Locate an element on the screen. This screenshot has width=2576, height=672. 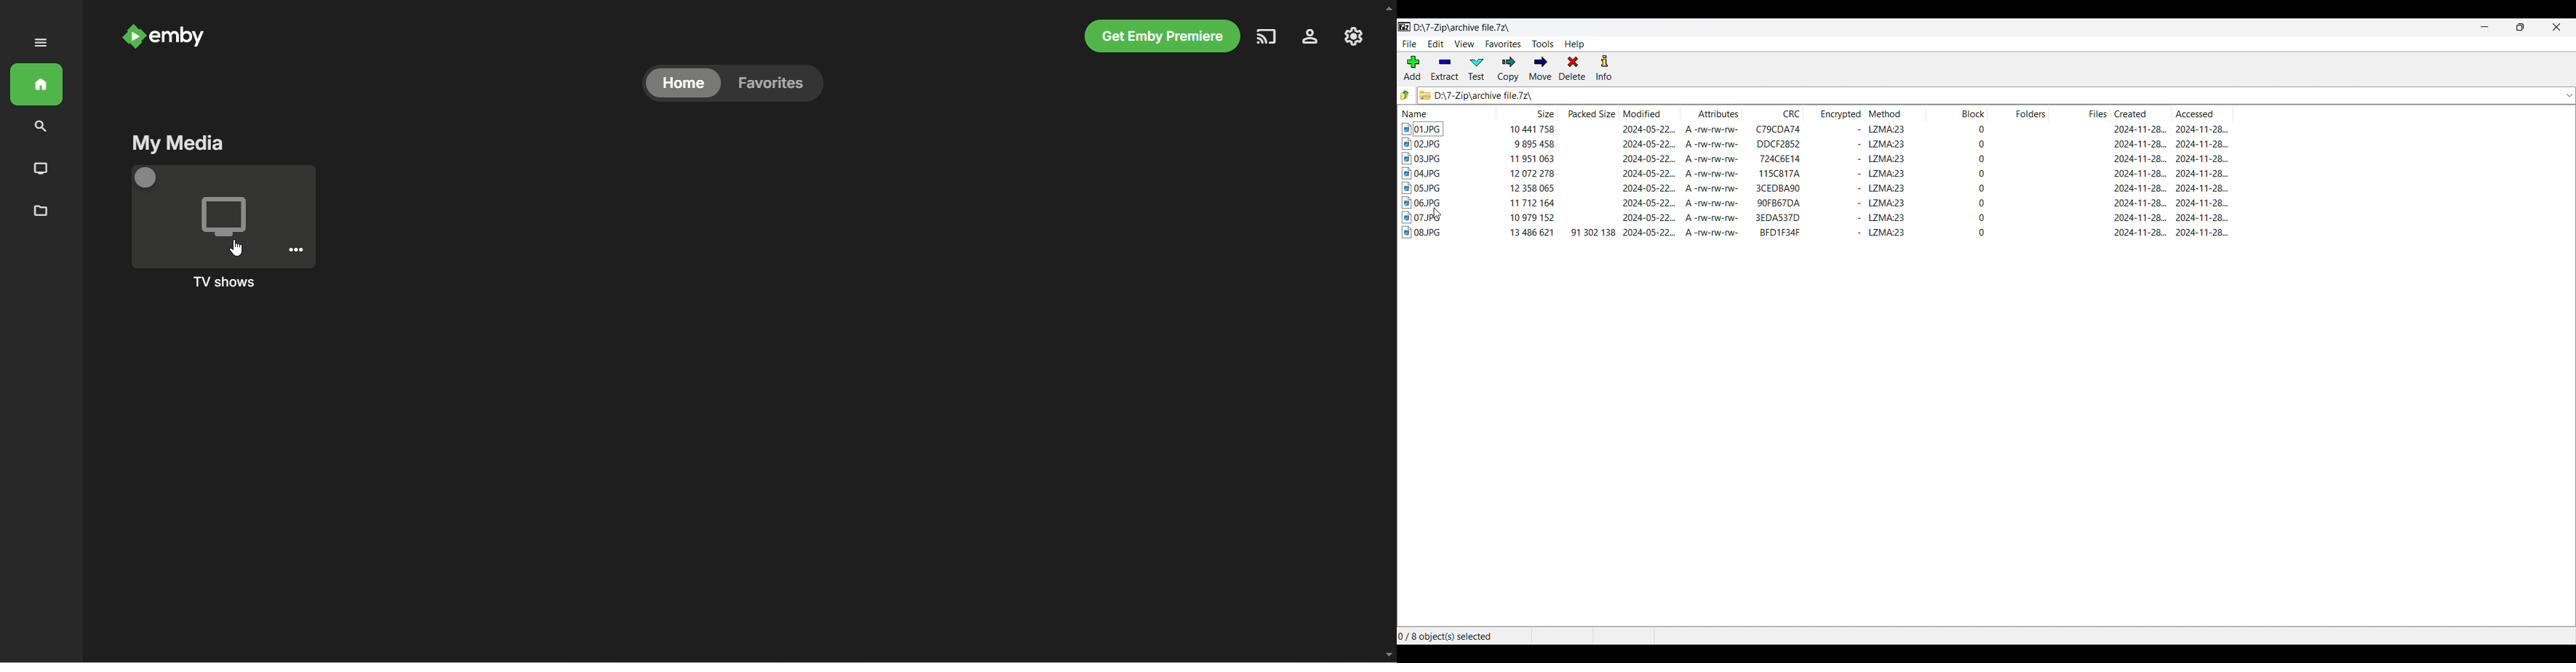
modified date & time is located at coordinates (1649, 129).